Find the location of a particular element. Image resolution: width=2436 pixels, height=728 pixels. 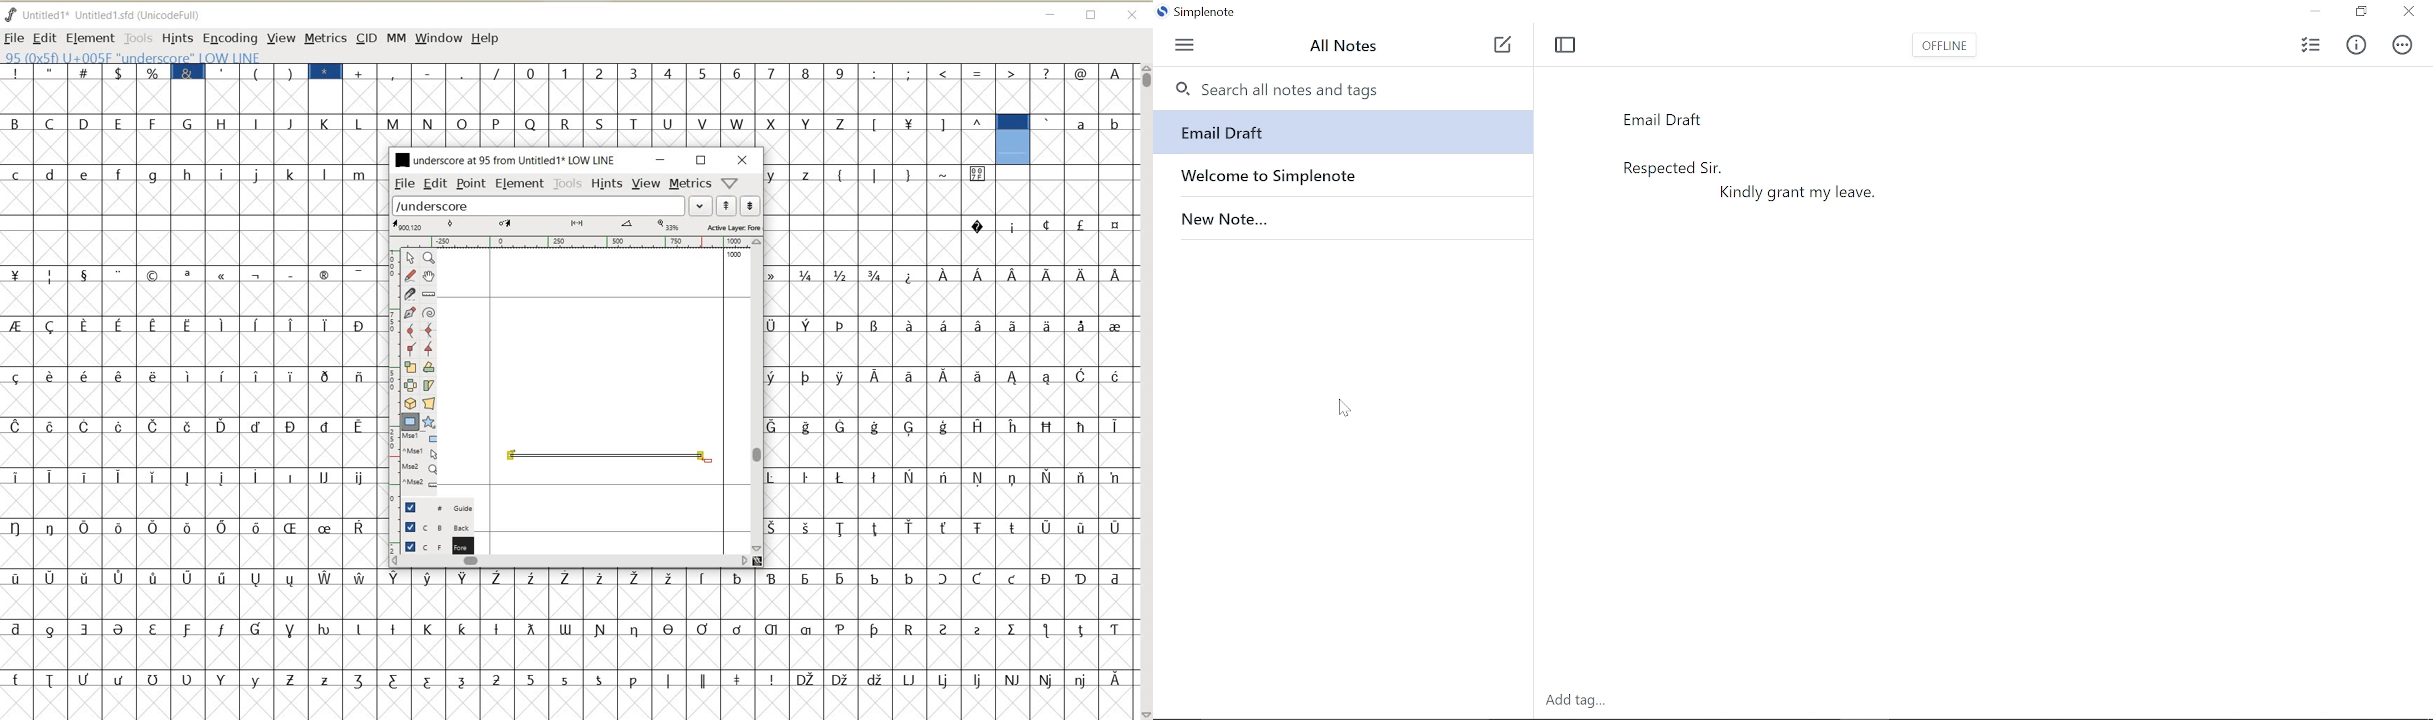

RESTORE is located at coordinates (1092, 16).